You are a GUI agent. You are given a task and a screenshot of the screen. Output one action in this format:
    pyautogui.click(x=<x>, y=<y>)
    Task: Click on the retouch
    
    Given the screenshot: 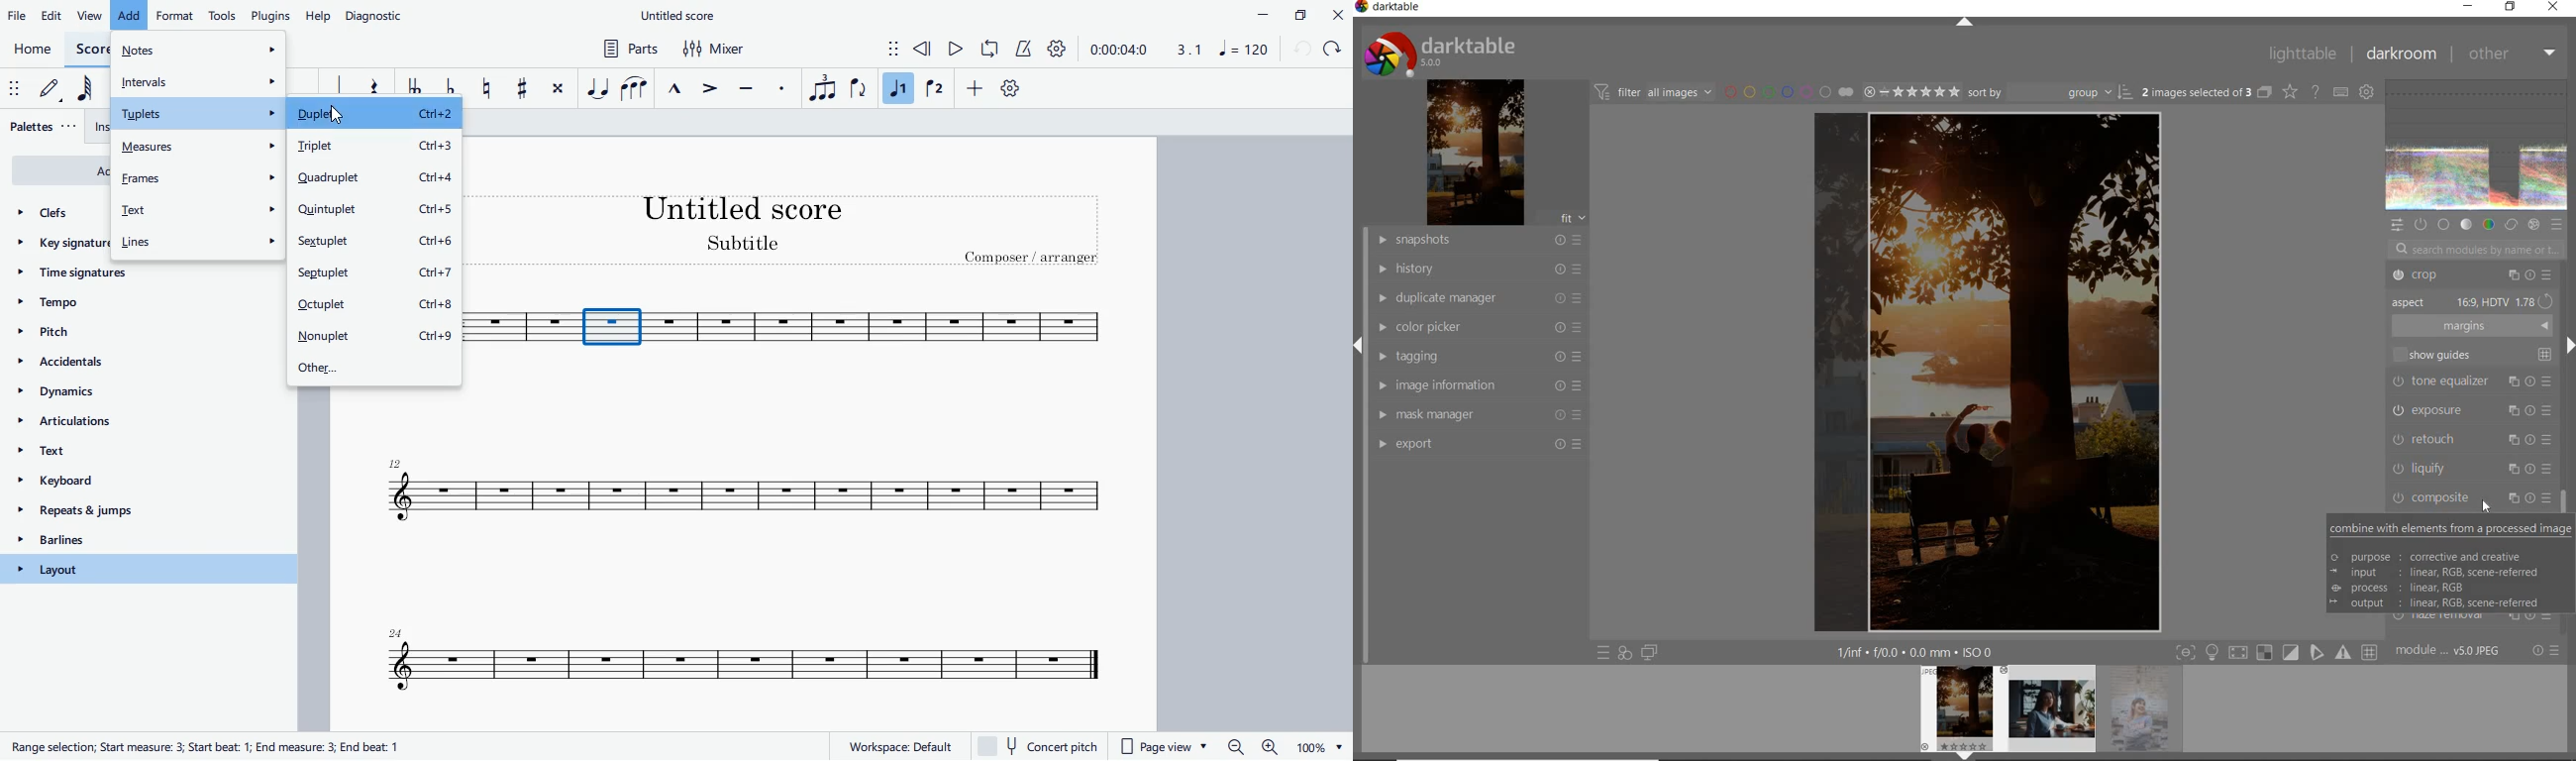 What is the action you would take?
    pyautogui.click(x=2469, y=437)
    